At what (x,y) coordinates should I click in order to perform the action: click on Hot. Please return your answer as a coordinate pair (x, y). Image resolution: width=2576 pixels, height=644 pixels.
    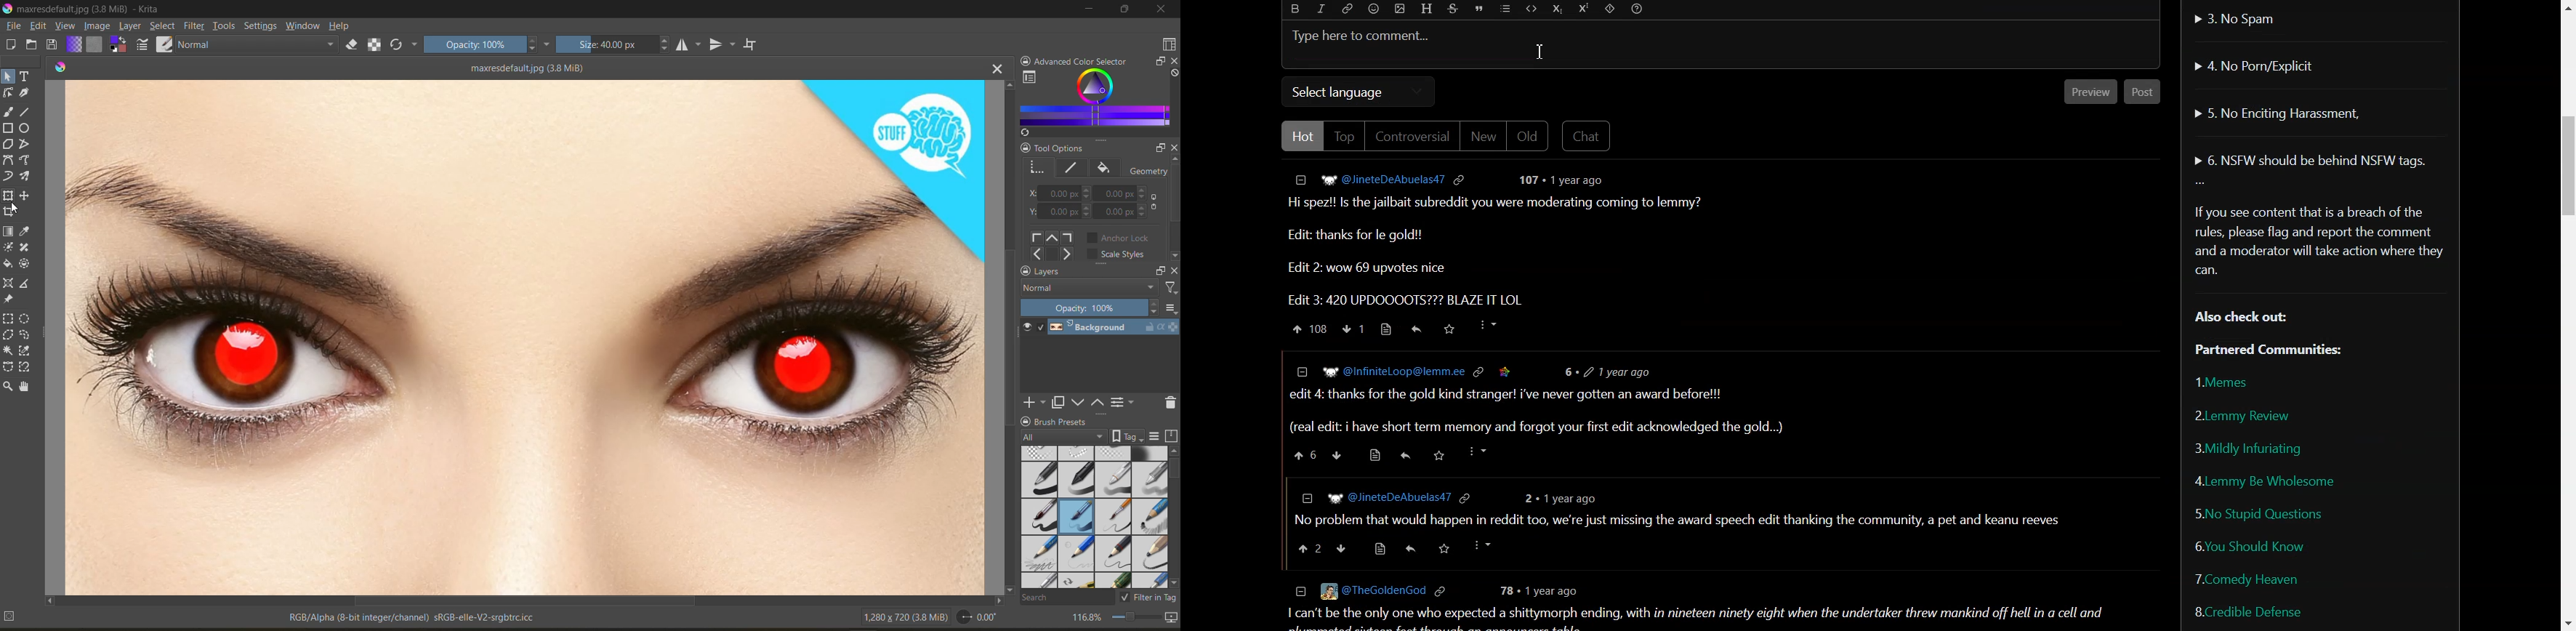
    Looking at the image, I should click on (1300, 137).